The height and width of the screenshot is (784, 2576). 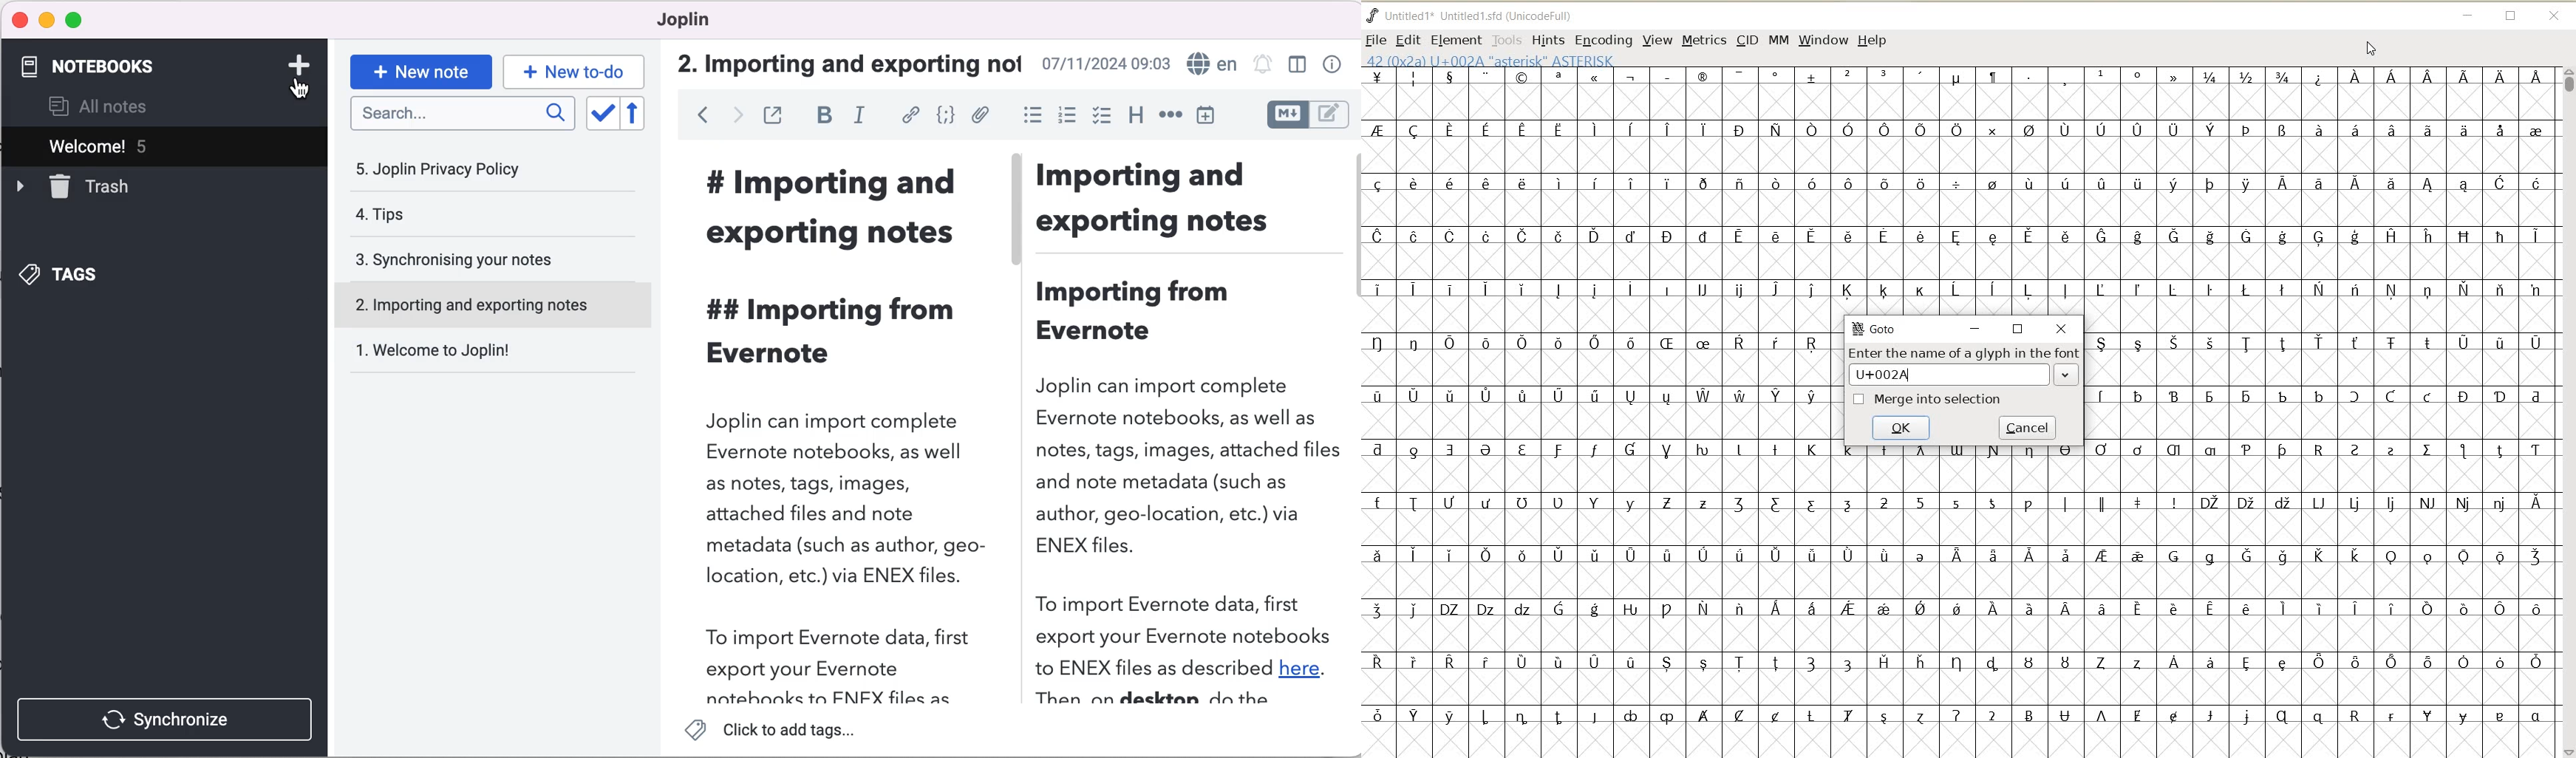 I want to click on trash, so click(x=94, y=187).